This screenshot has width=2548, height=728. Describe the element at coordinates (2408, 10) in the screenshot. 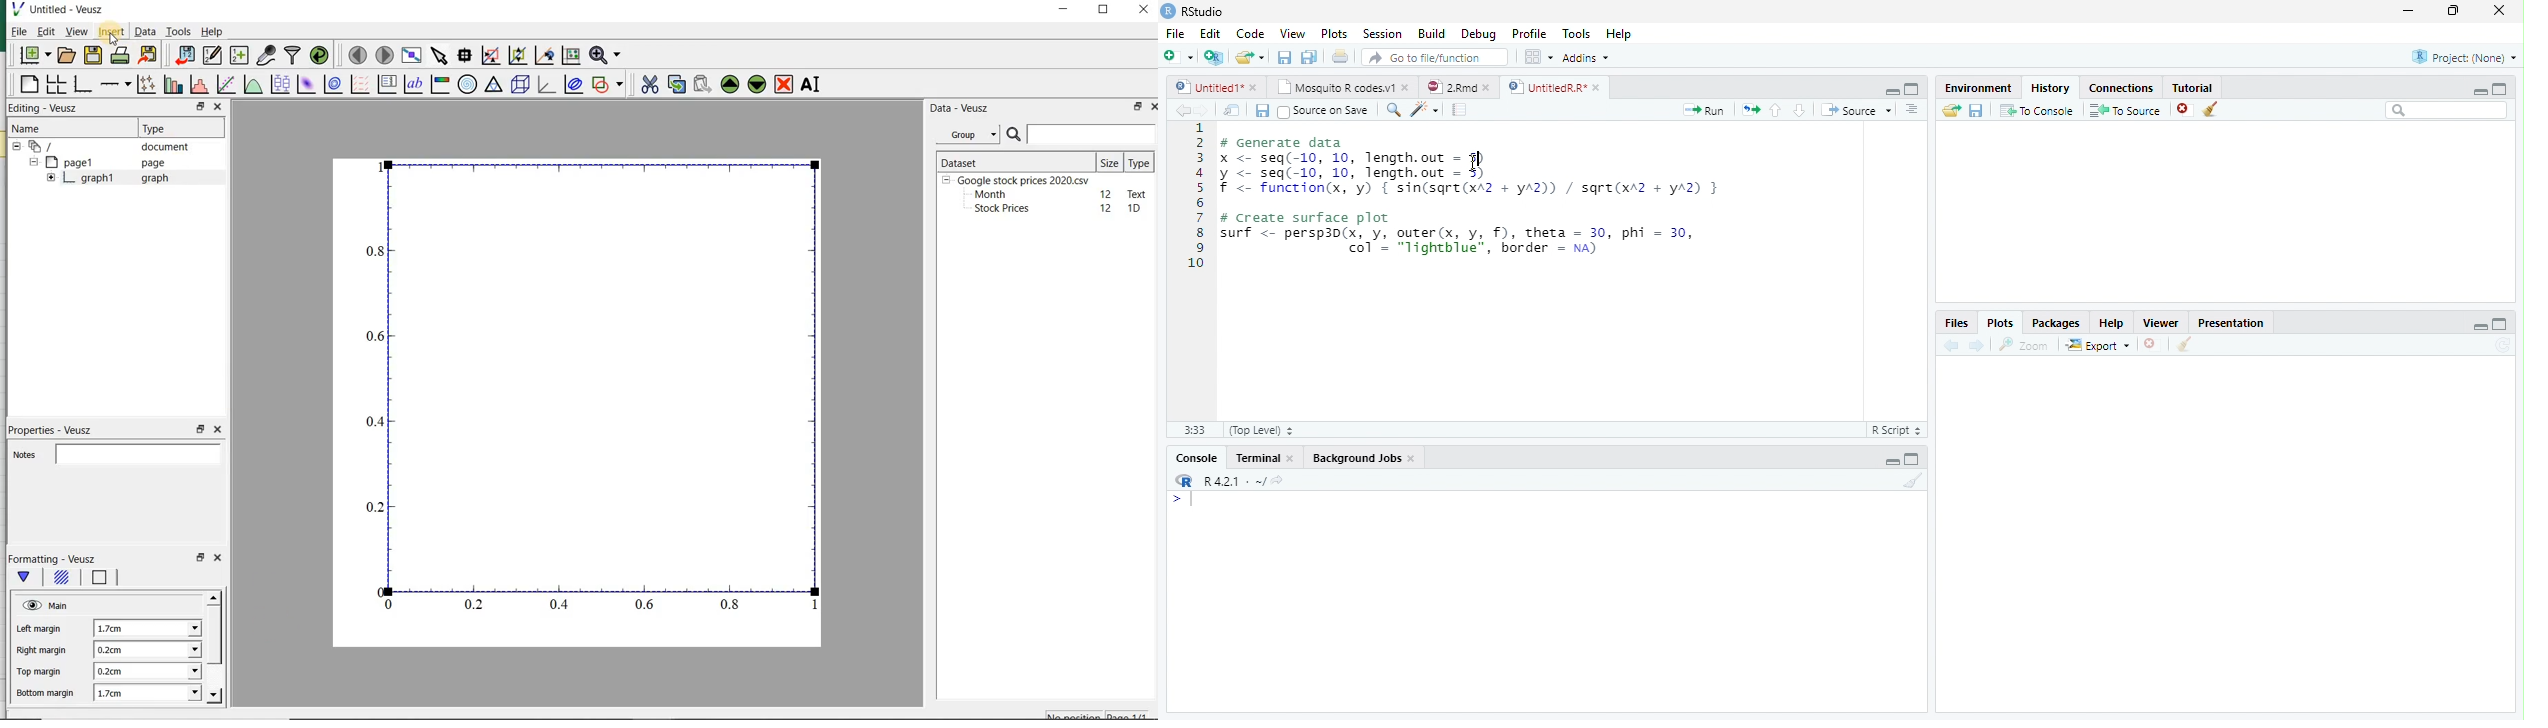

I see `minimize` at that location.